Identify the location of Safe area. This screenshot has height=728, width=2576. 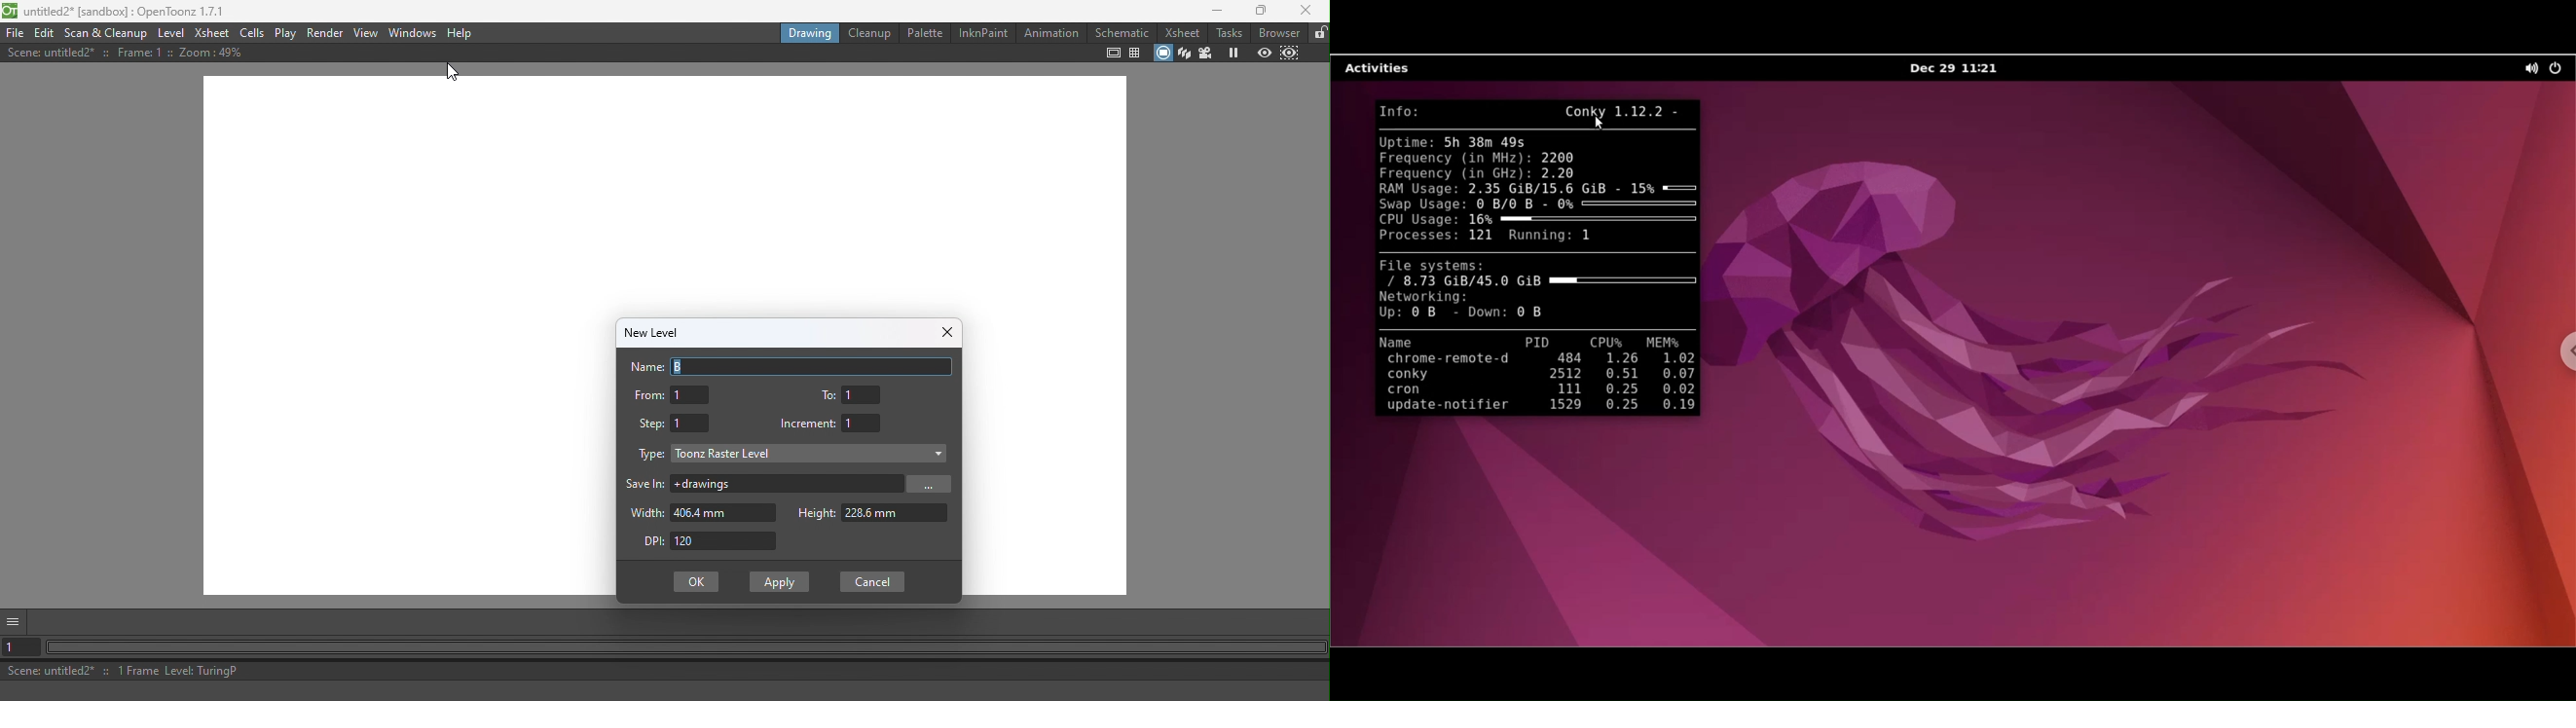
(1112, 53).